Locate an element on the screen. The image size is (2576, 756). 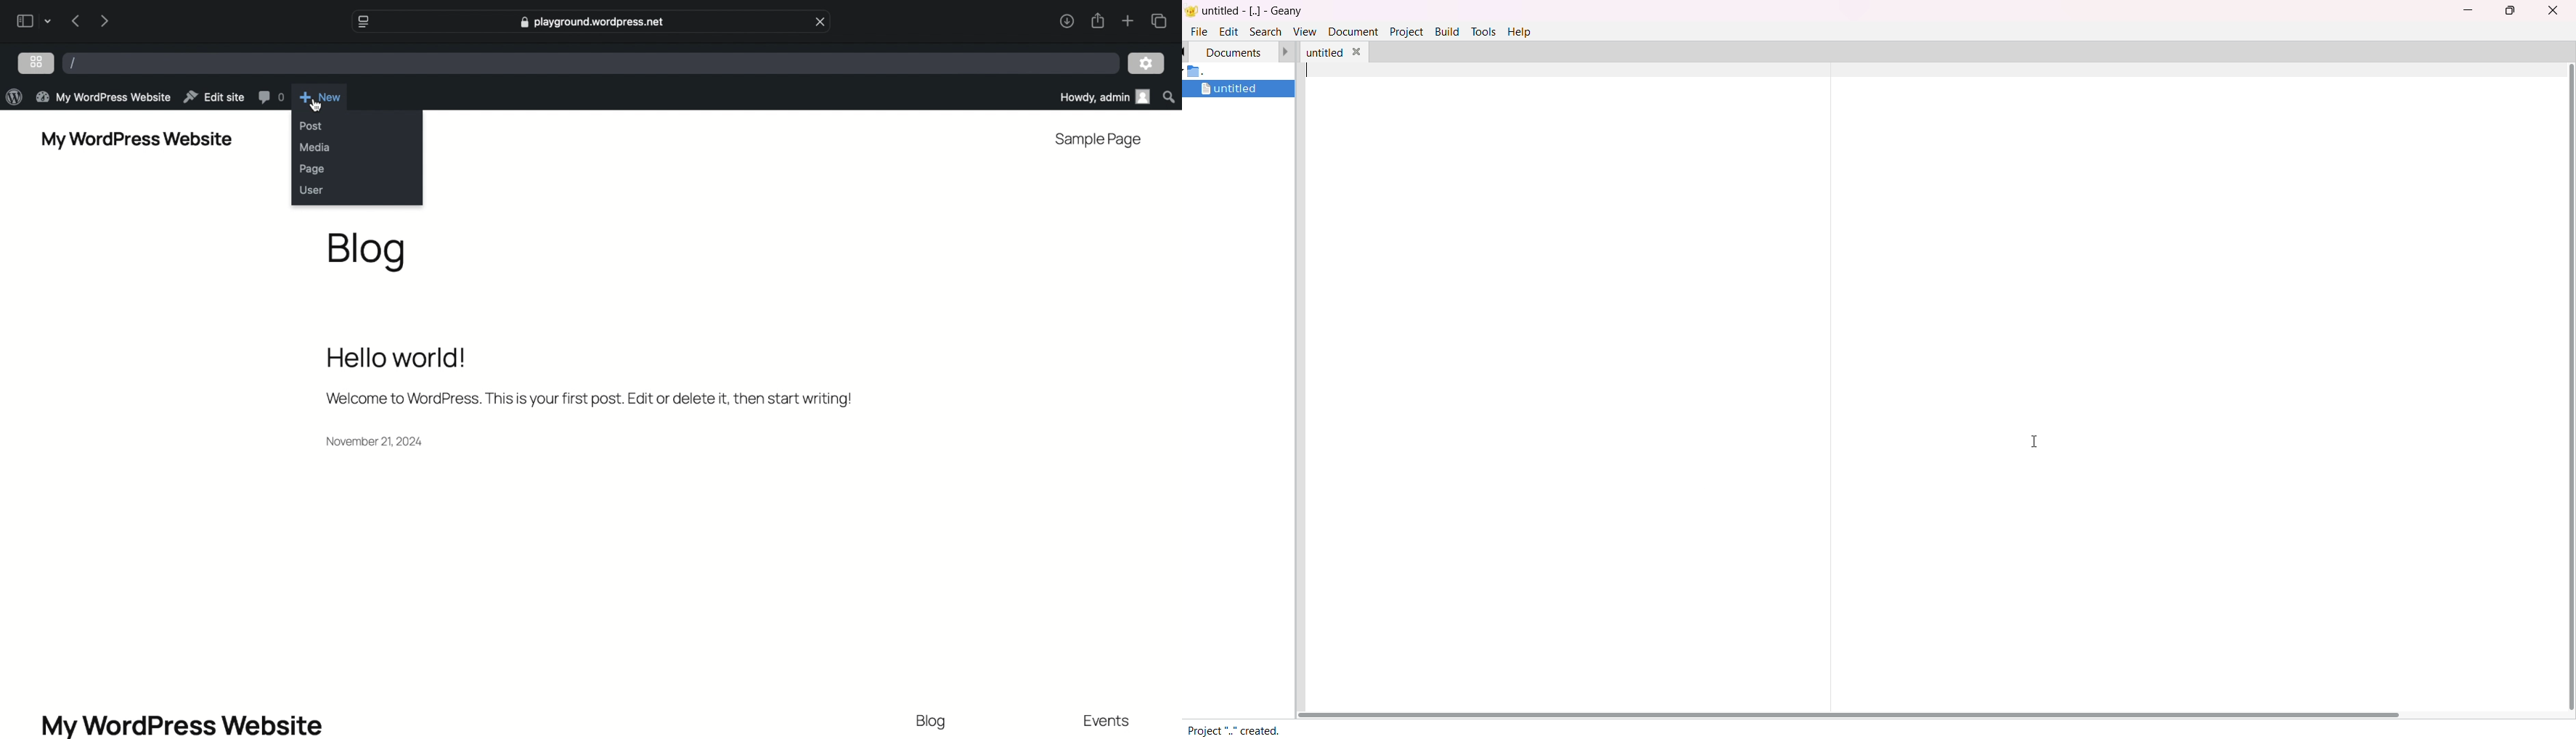
share is located at coordinates (1098, 21).